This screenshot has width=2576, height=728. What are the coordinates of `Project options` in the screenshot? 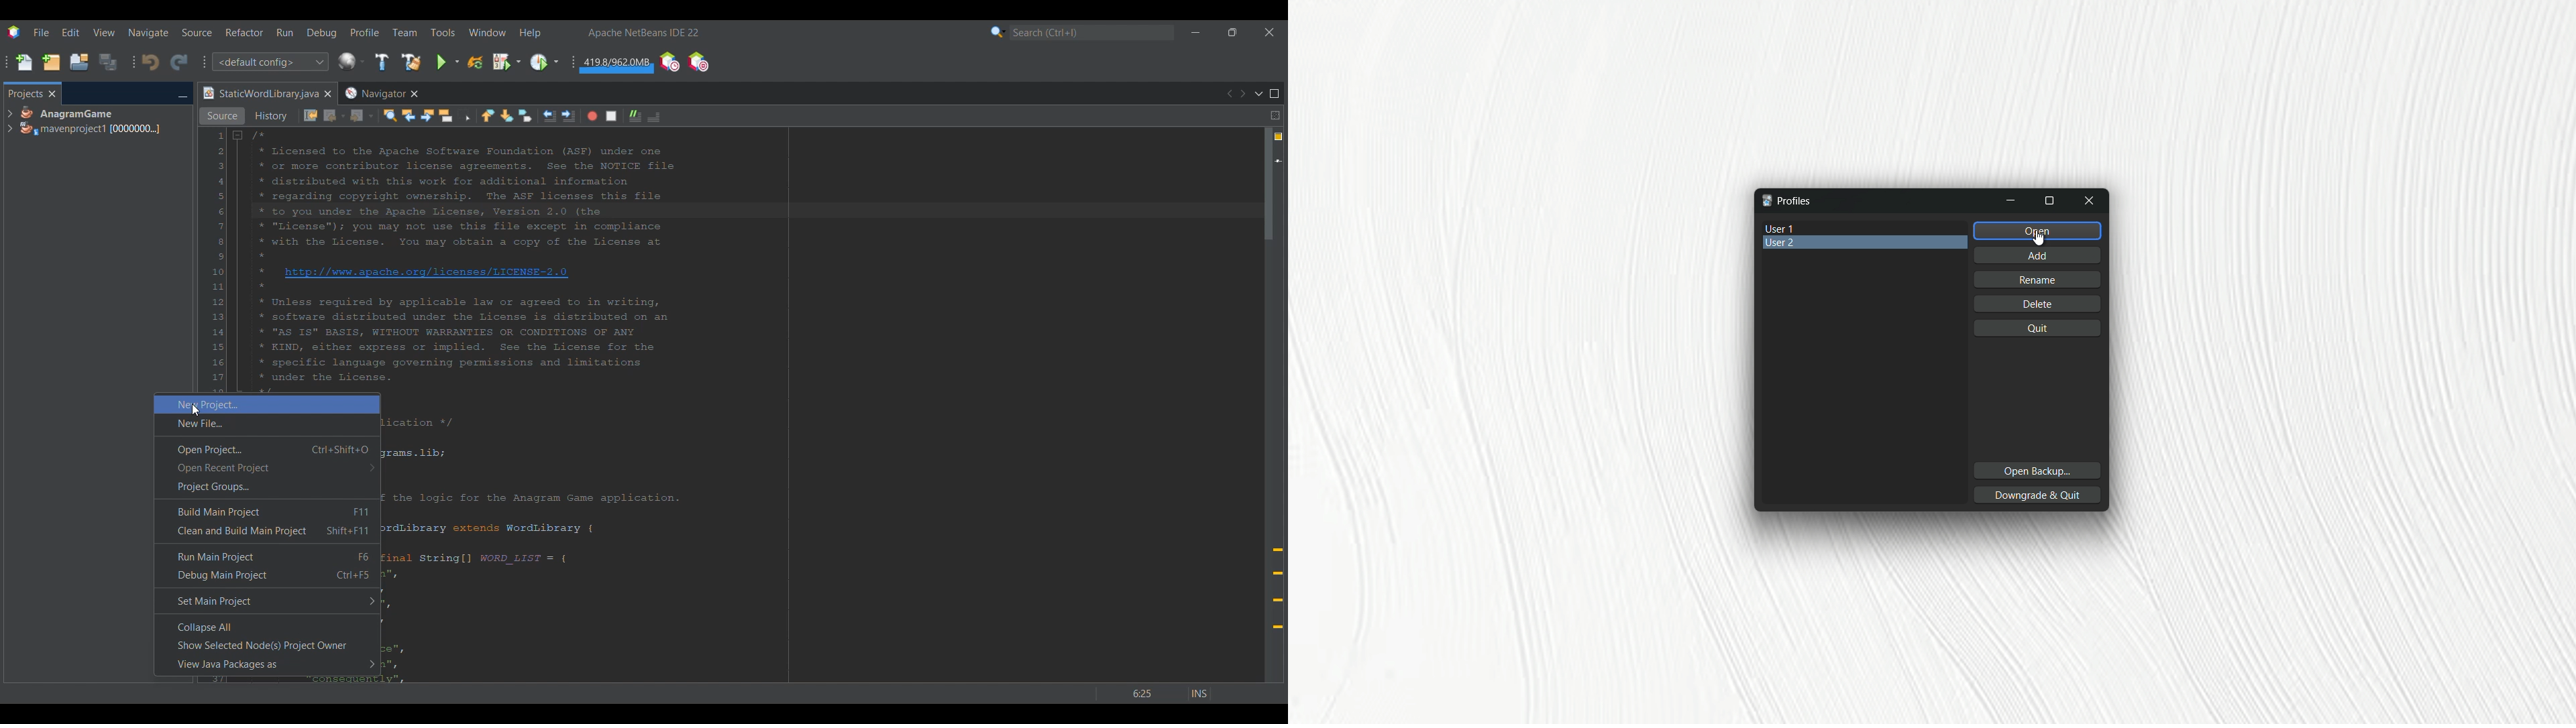 It's located at (91, 121).